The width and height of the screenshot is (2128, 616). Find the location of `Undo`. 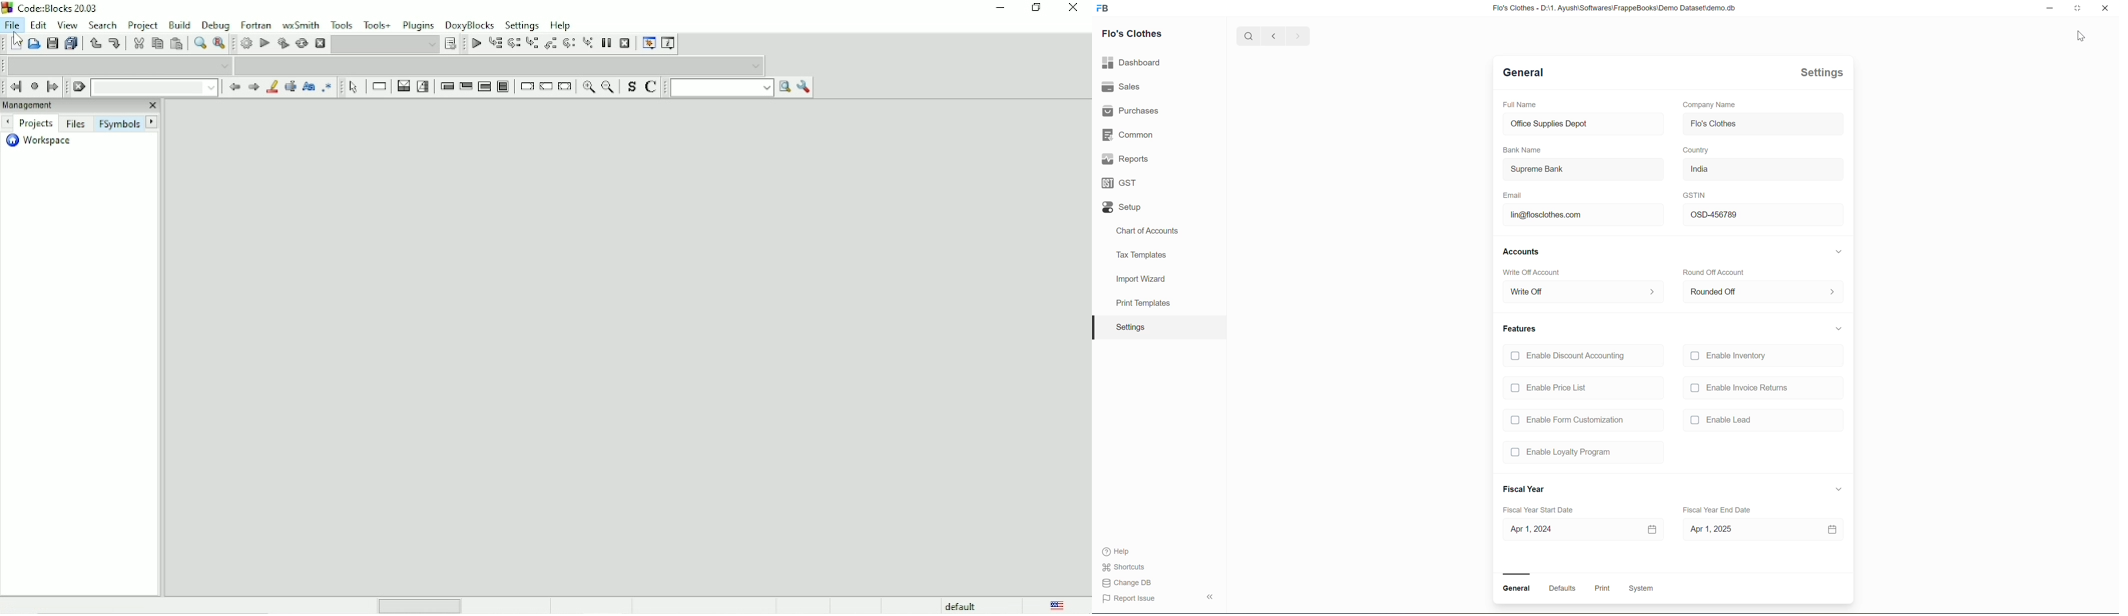

Undo is located at coordinates (93, 43).